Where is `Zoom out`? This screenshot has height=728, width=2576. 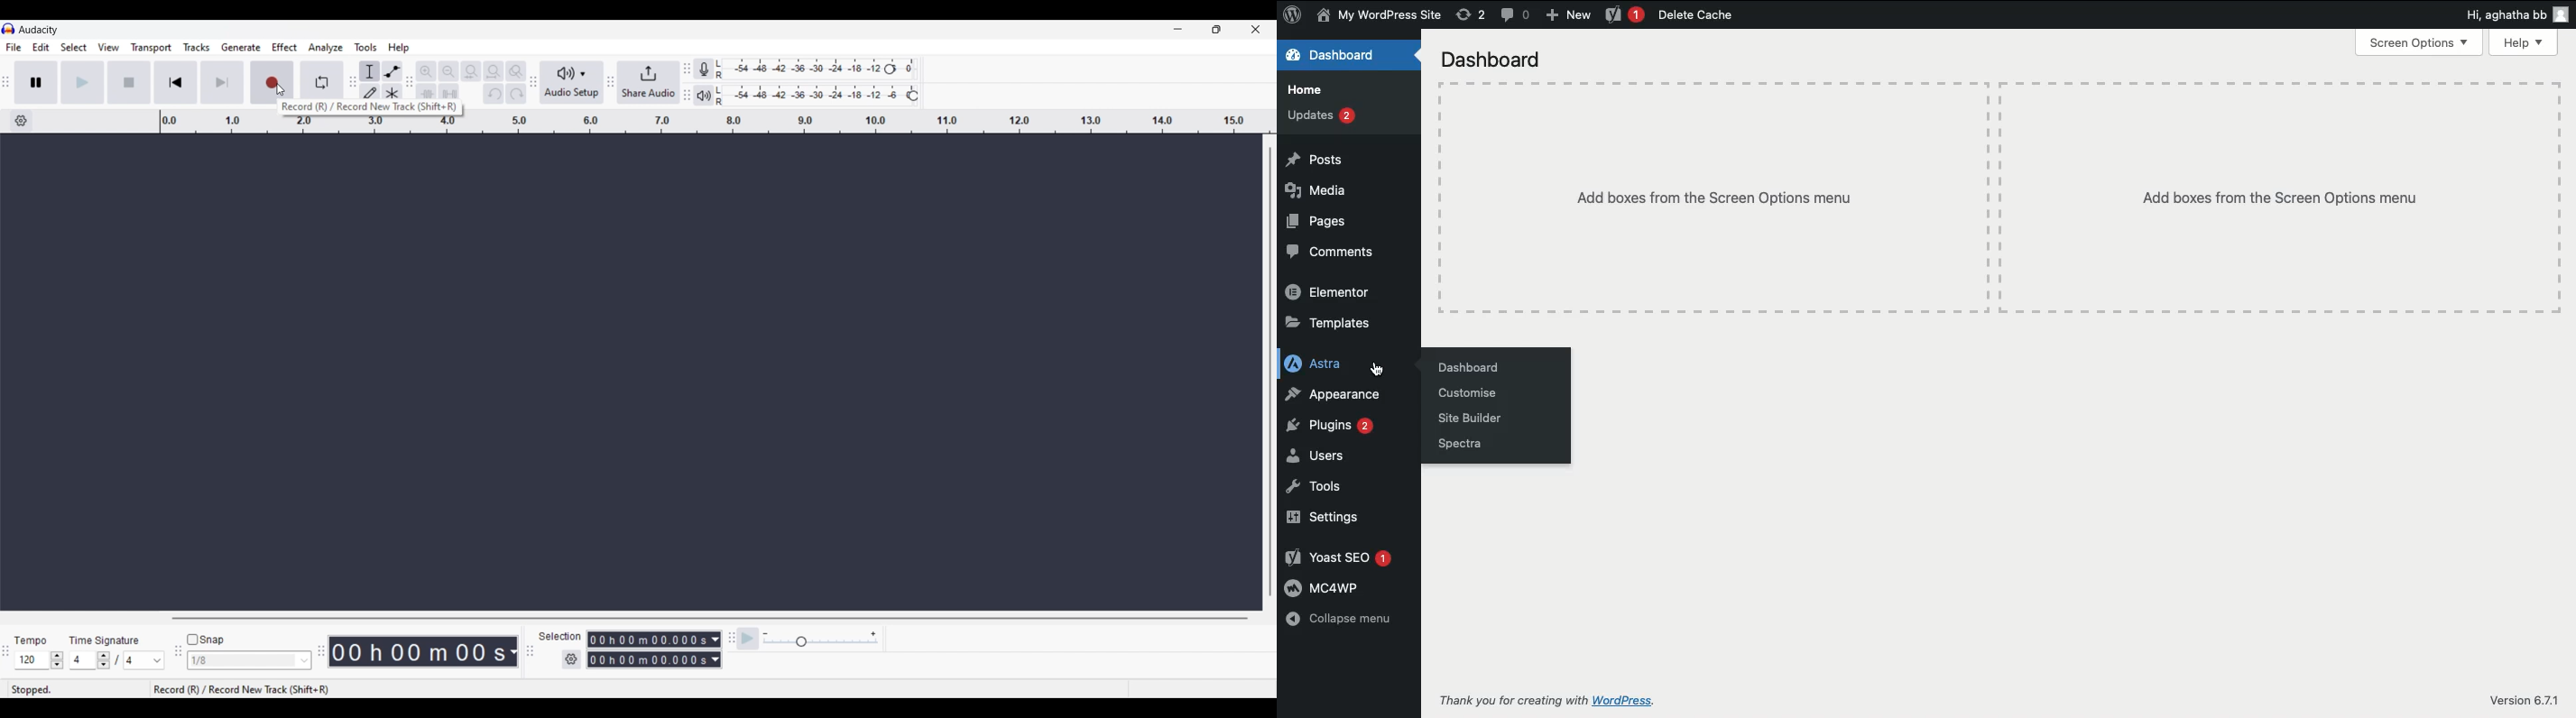
Zoom out is located at coordinates (448, 71).